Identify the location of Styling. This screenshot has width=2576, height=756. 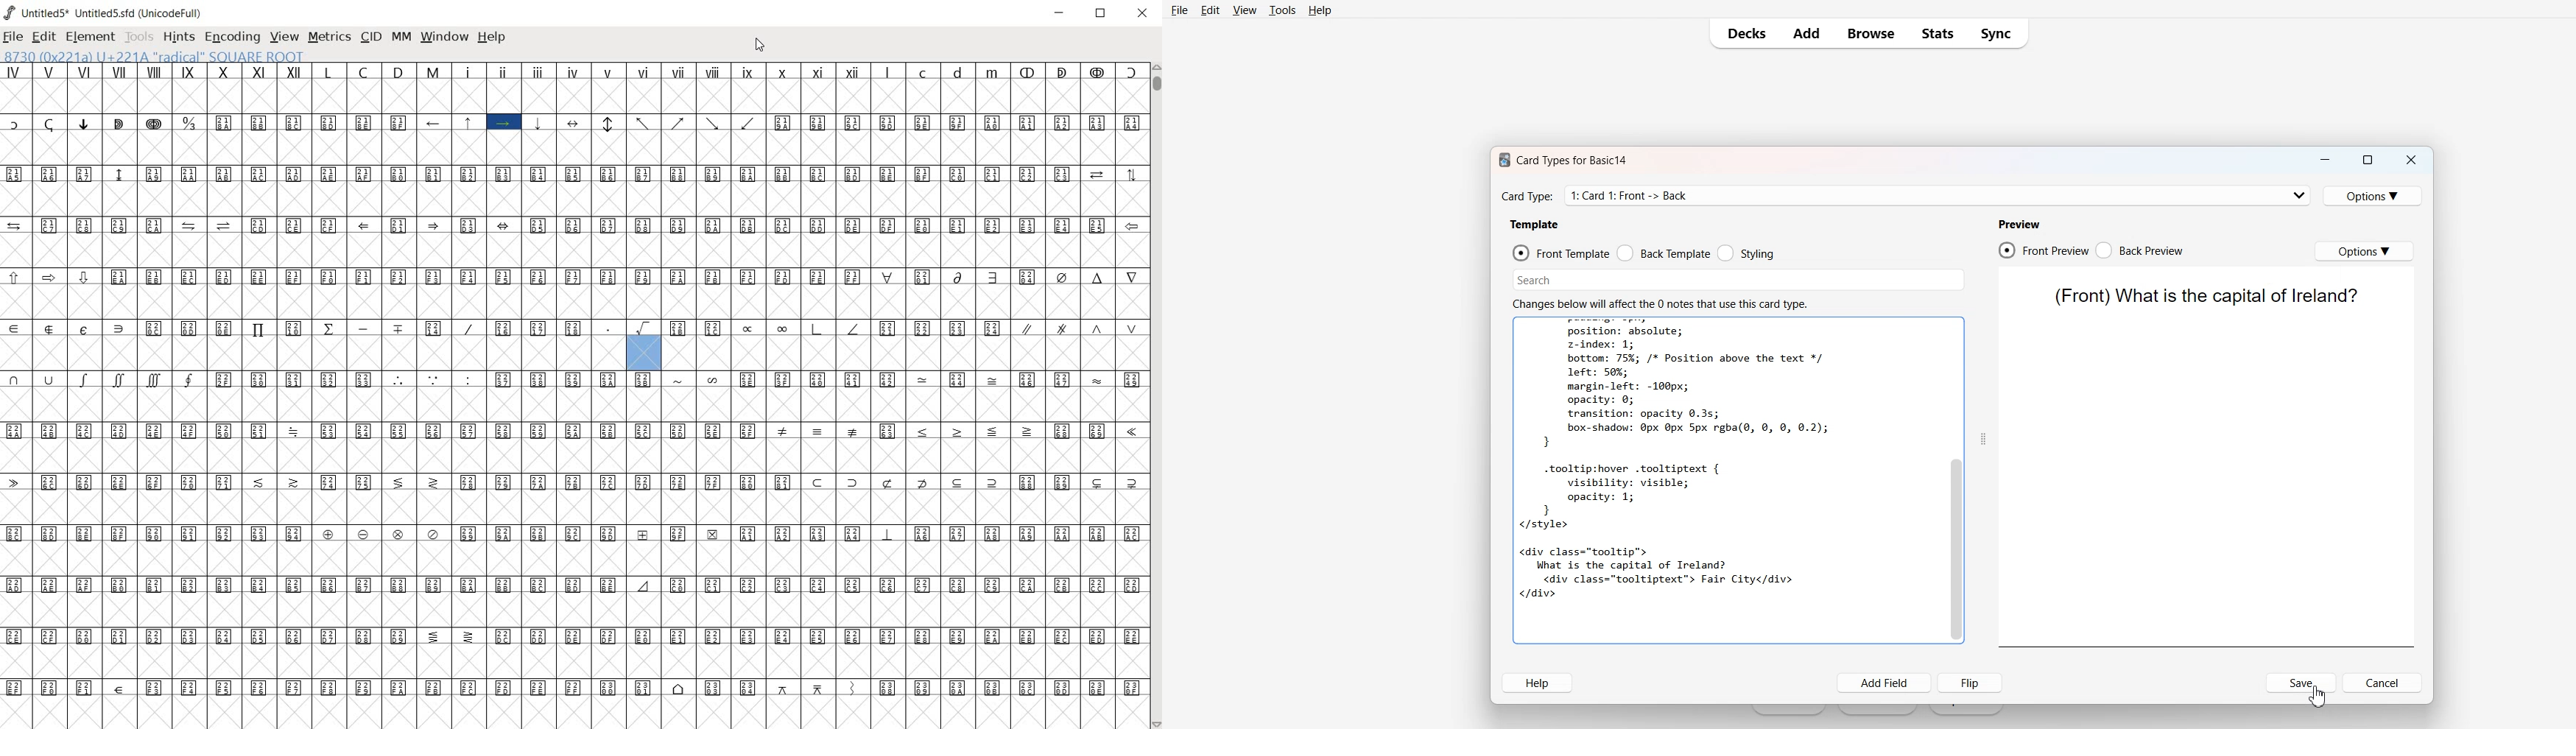
(1747, 252).